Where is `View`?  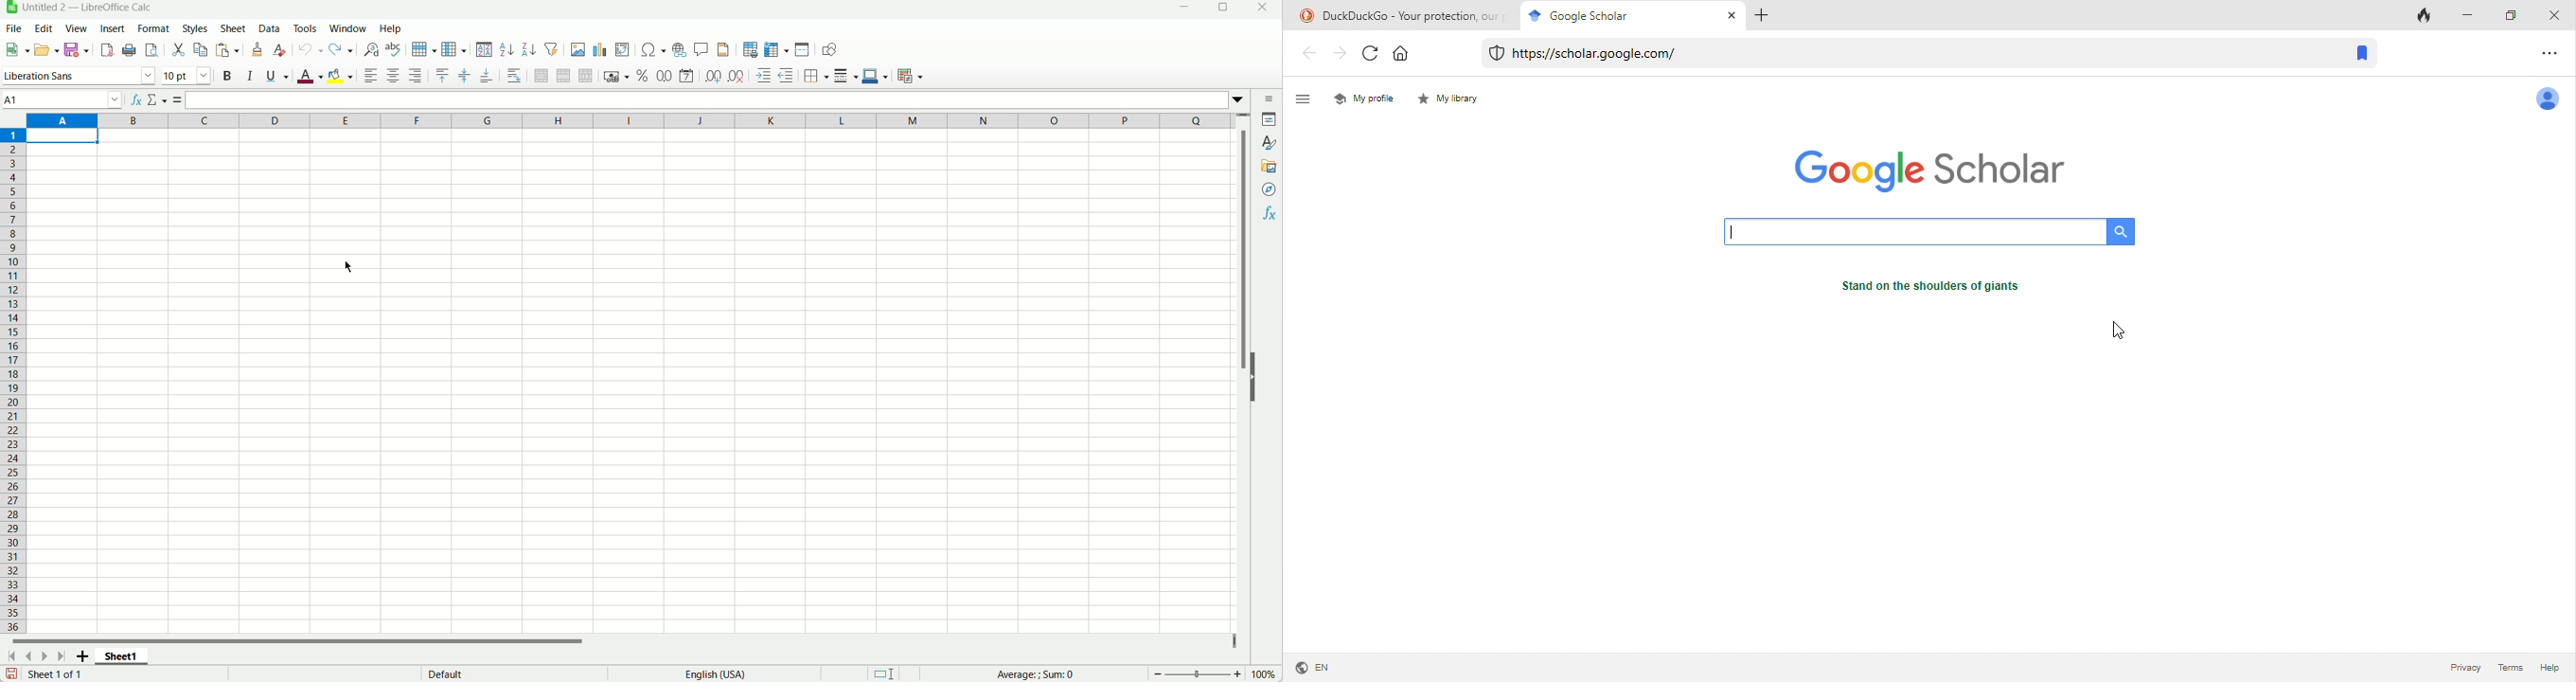
View is located at coordinates (76, 28).